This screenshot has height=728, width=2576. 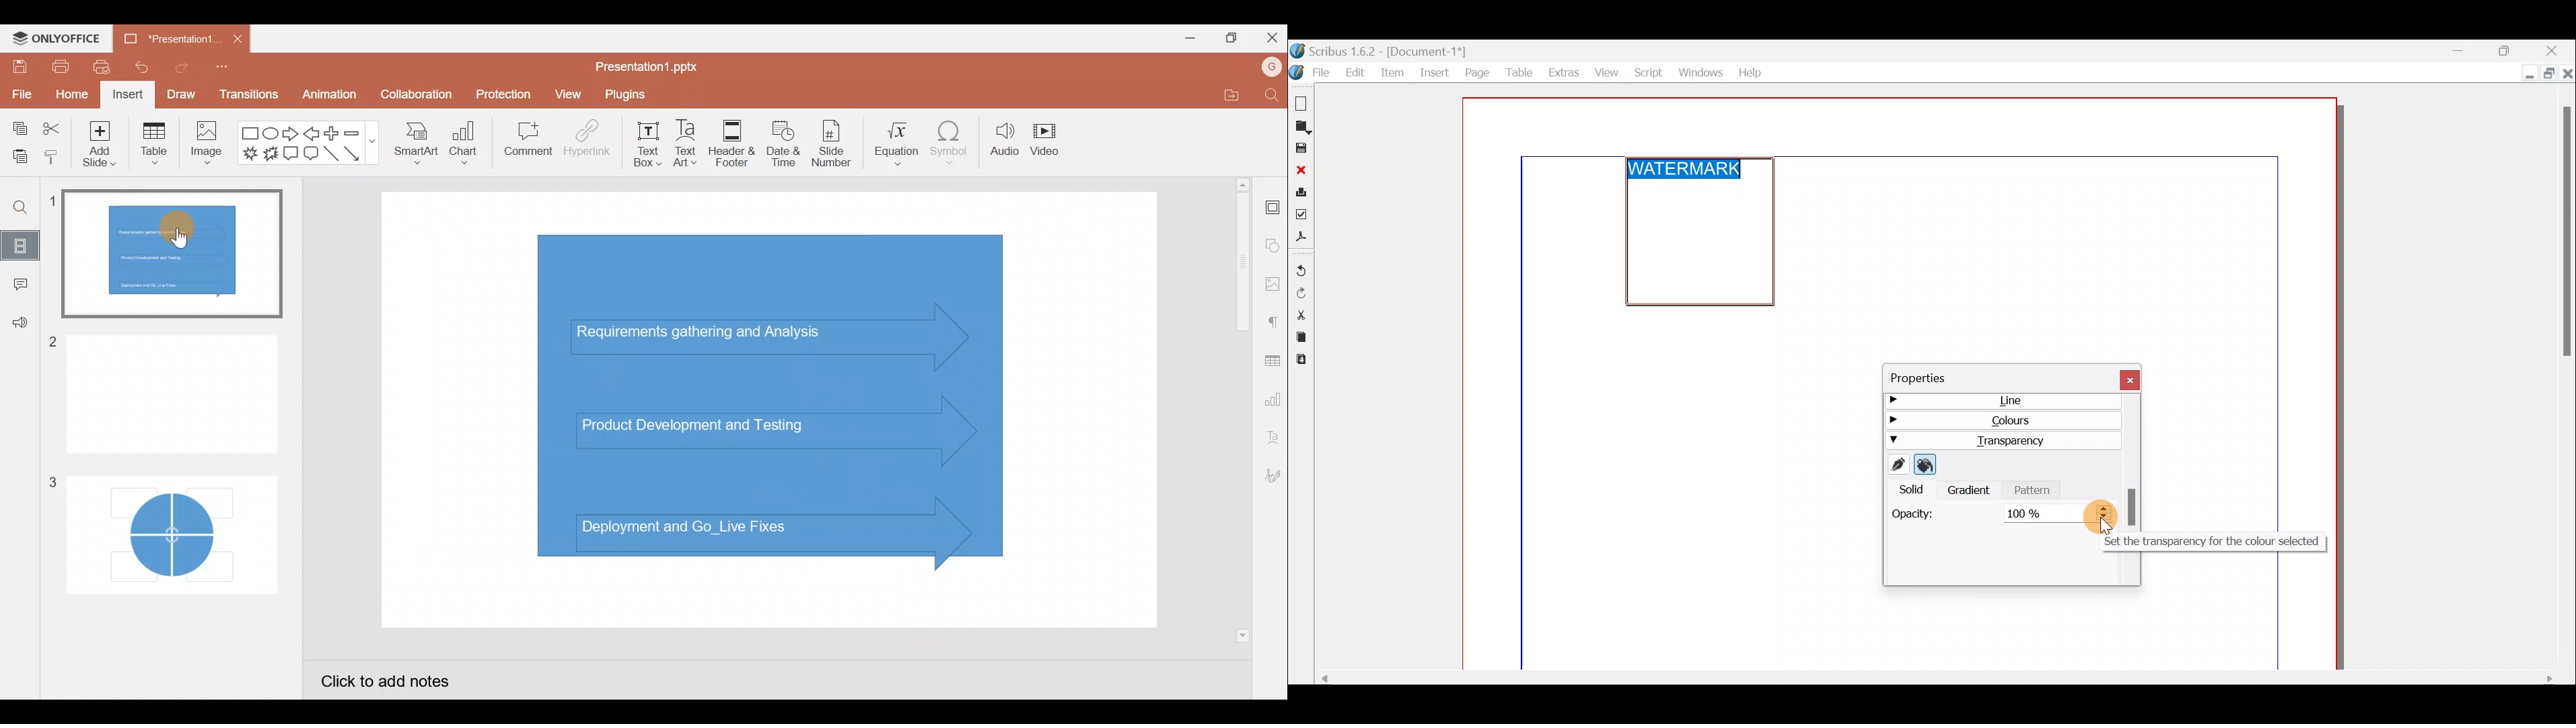 What do you see at coordinates (209, 148) in the screenshot?
I see `Image` at bounding box center [209, 148].